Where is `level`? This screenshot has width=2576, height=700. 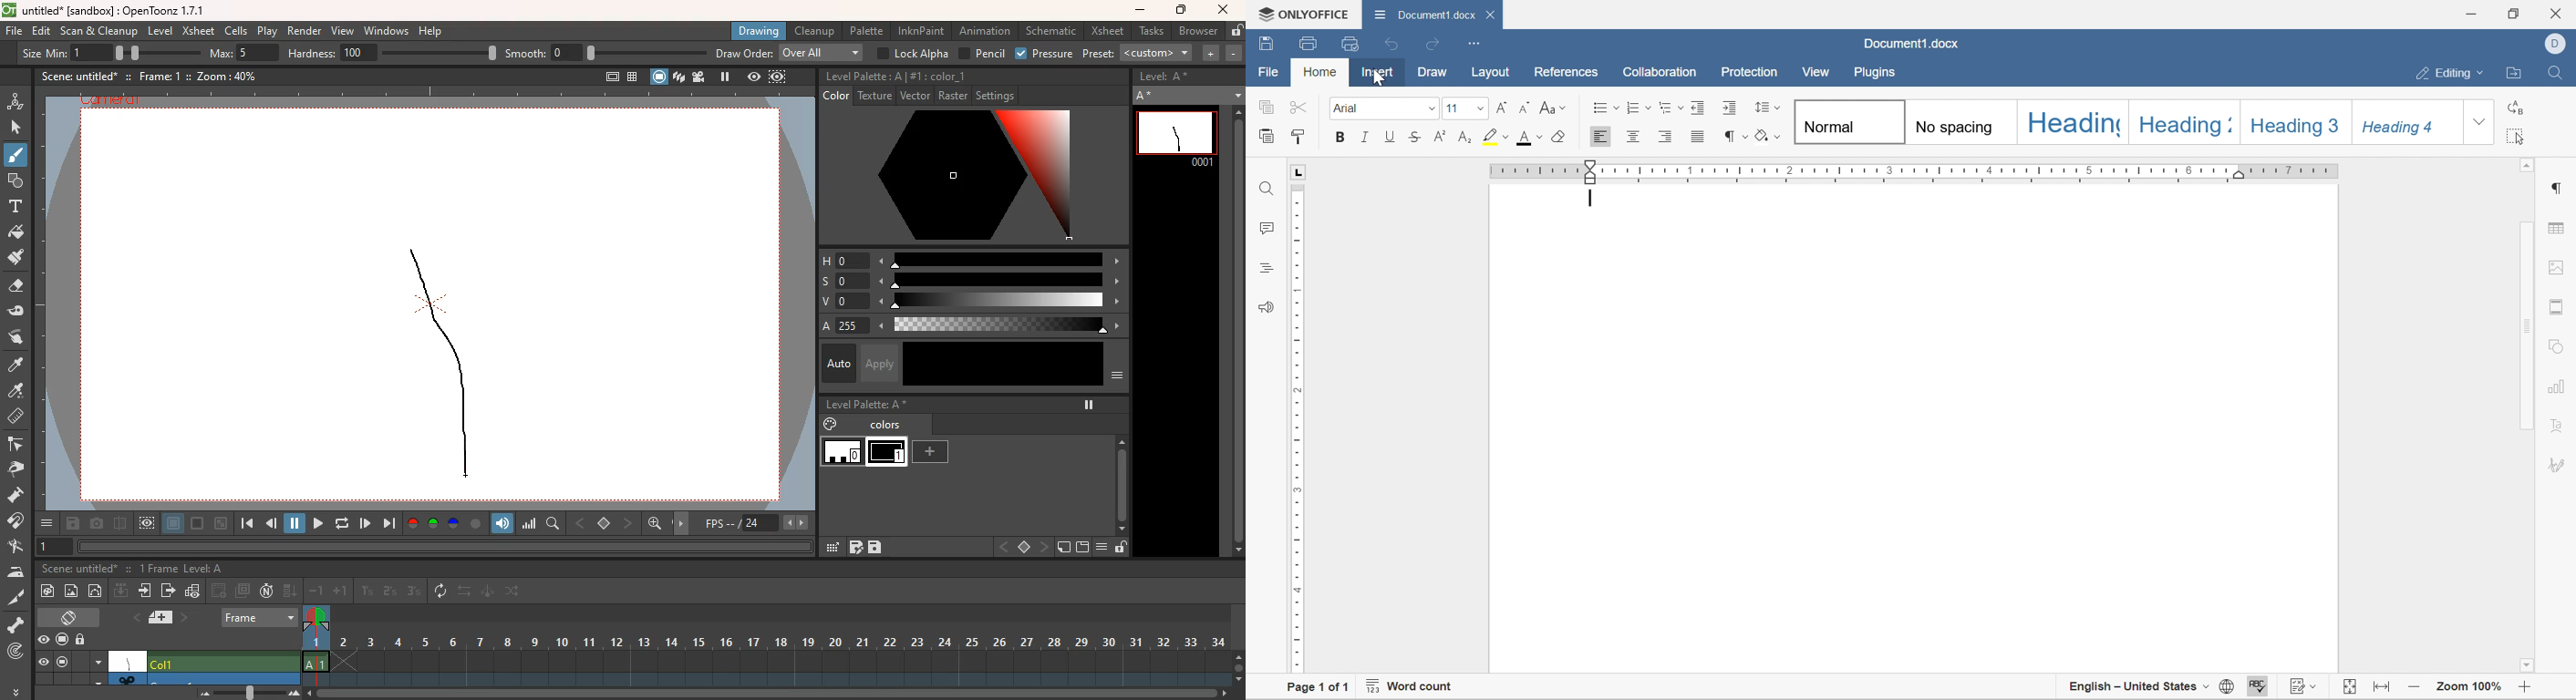
level is located at coordinates (162, 30).